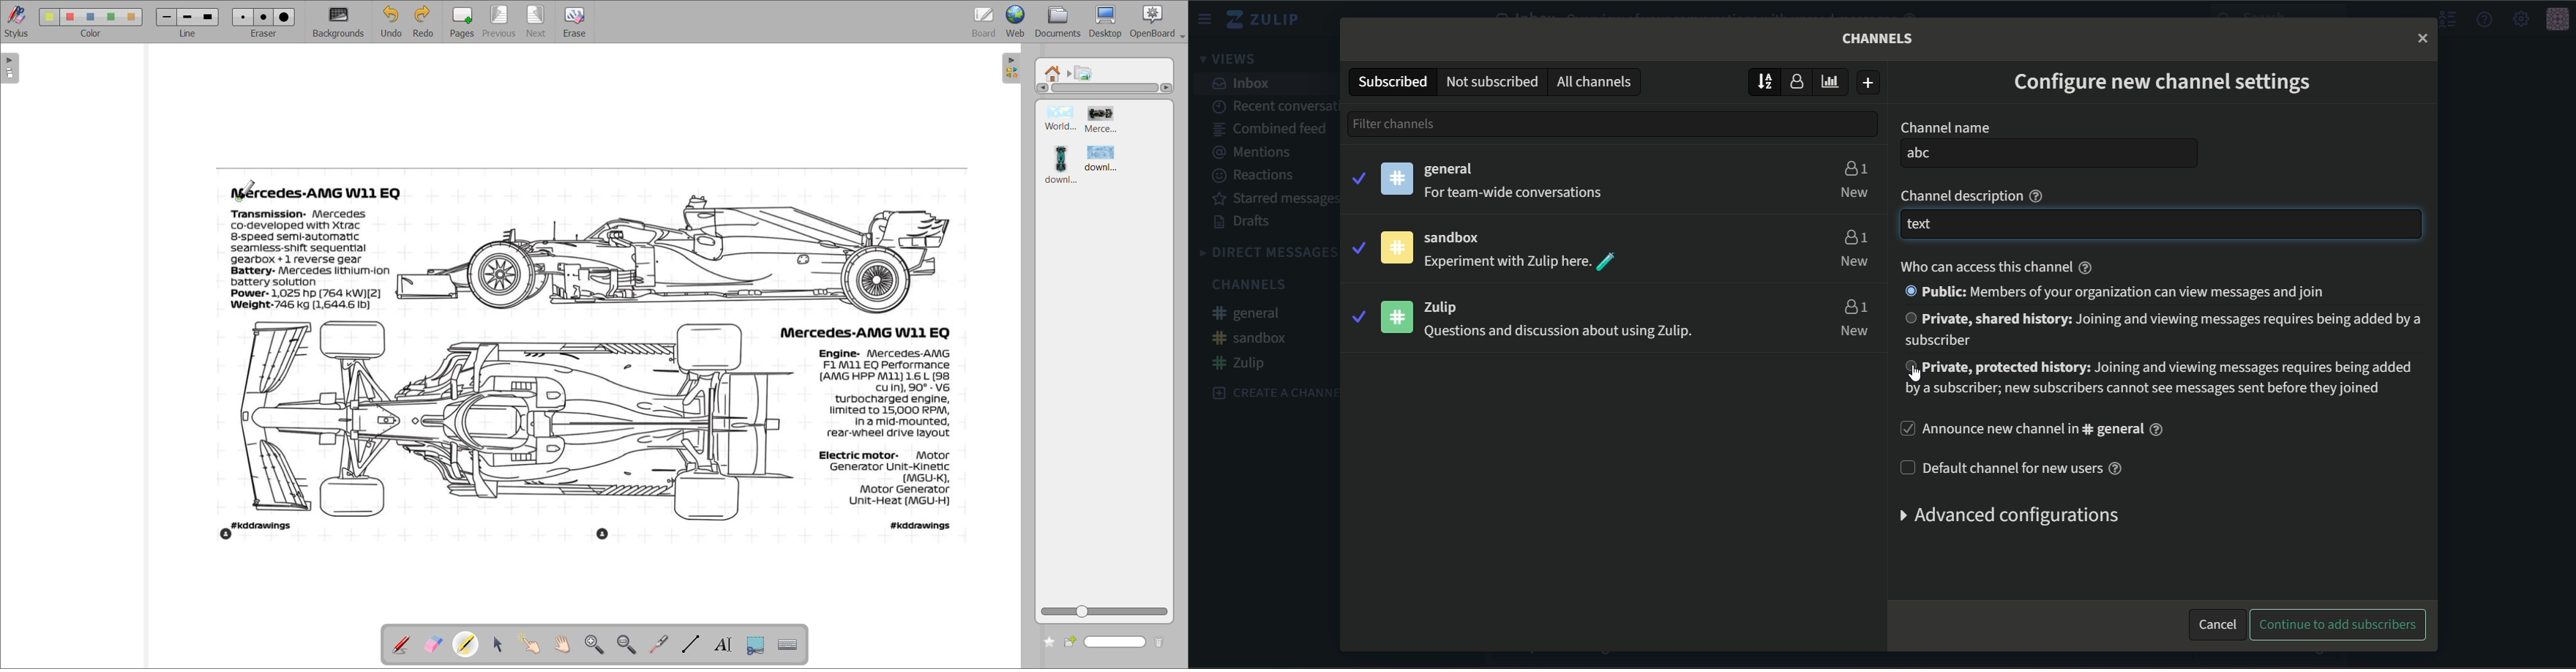 The image size is (2576, 672). Describe the element at coordinates (1103, 159) in the screenshot. I see `image 4` at that location.